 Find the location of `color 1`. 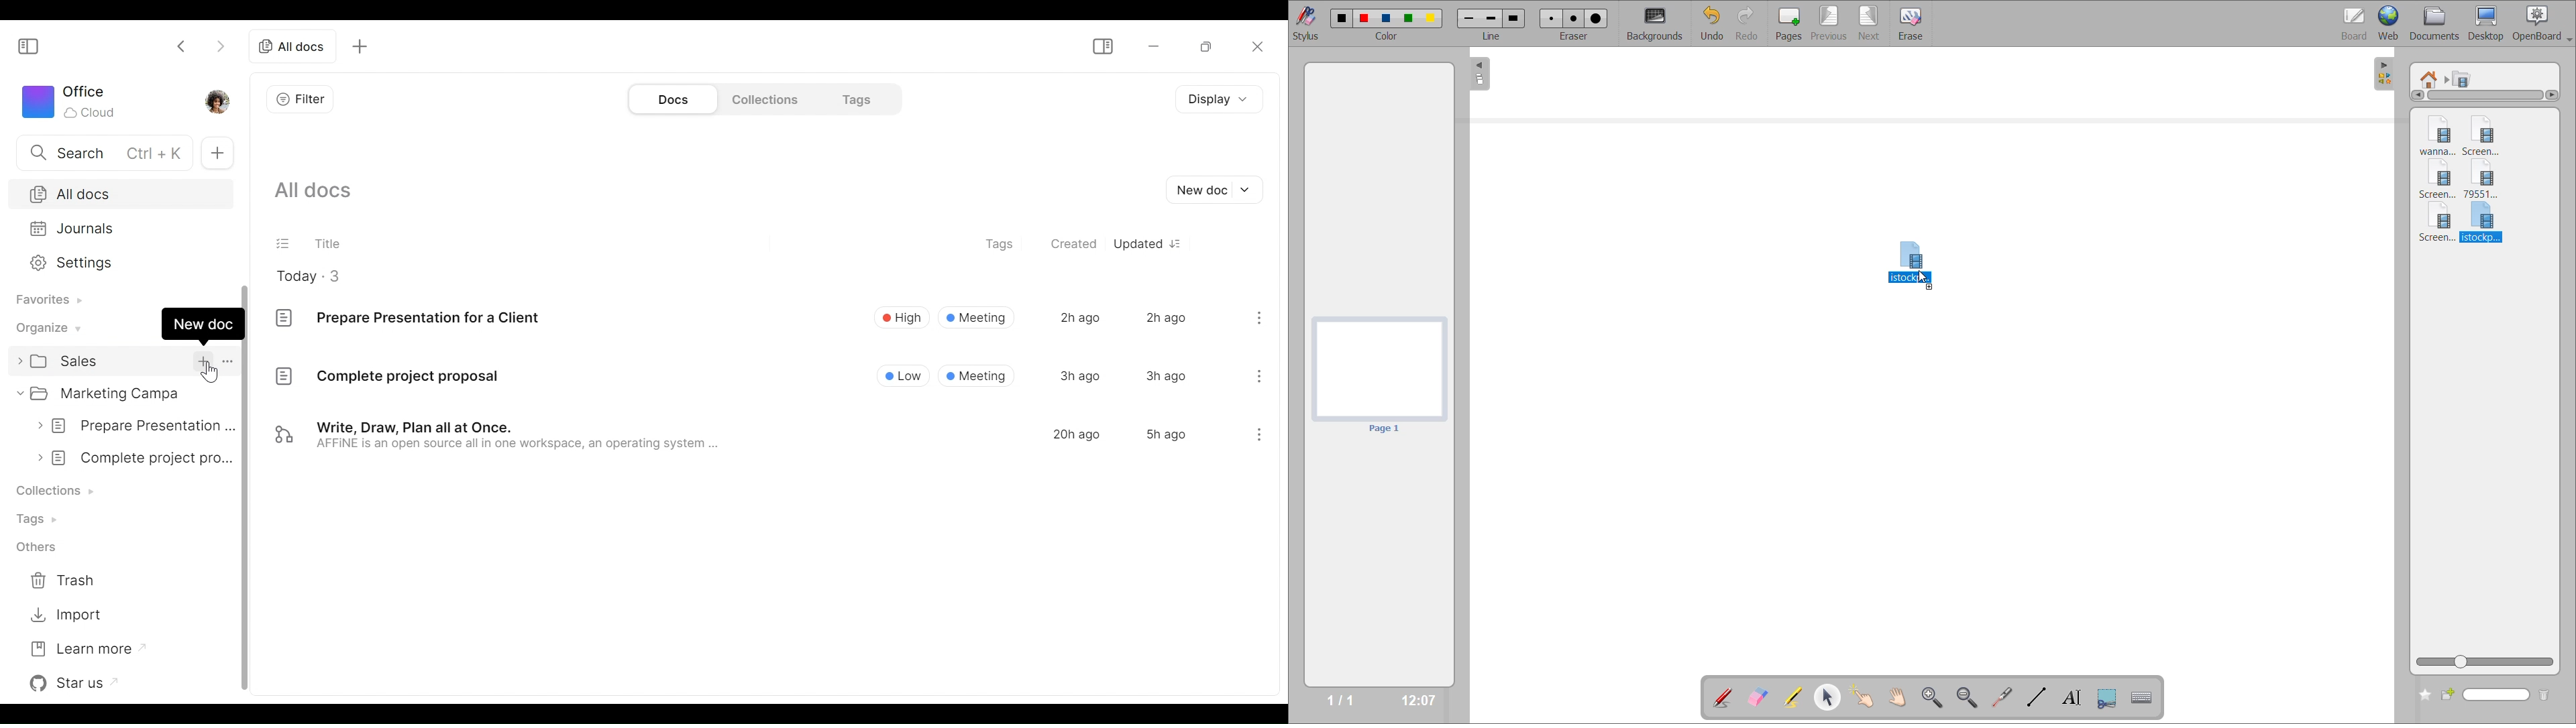

color 1 is located at coordinates (1341, 16).